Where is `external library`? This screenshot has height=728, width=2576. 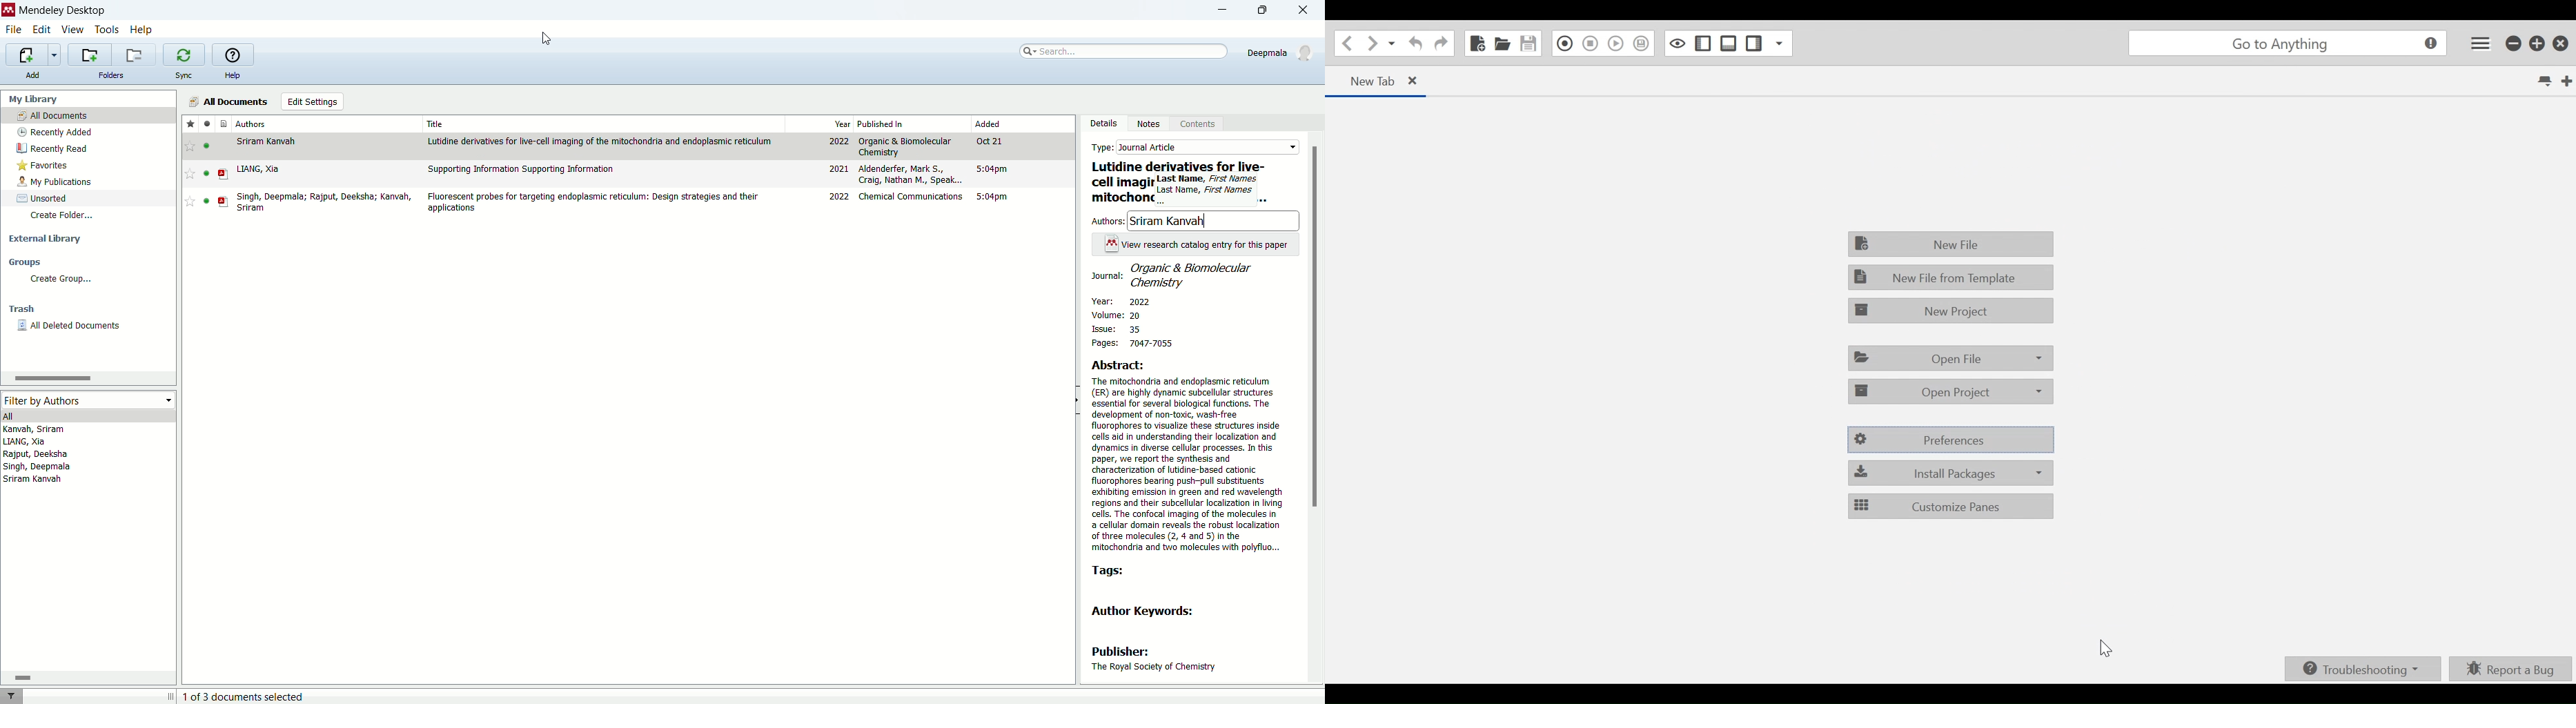 external library is located at coordinates (46, 237).